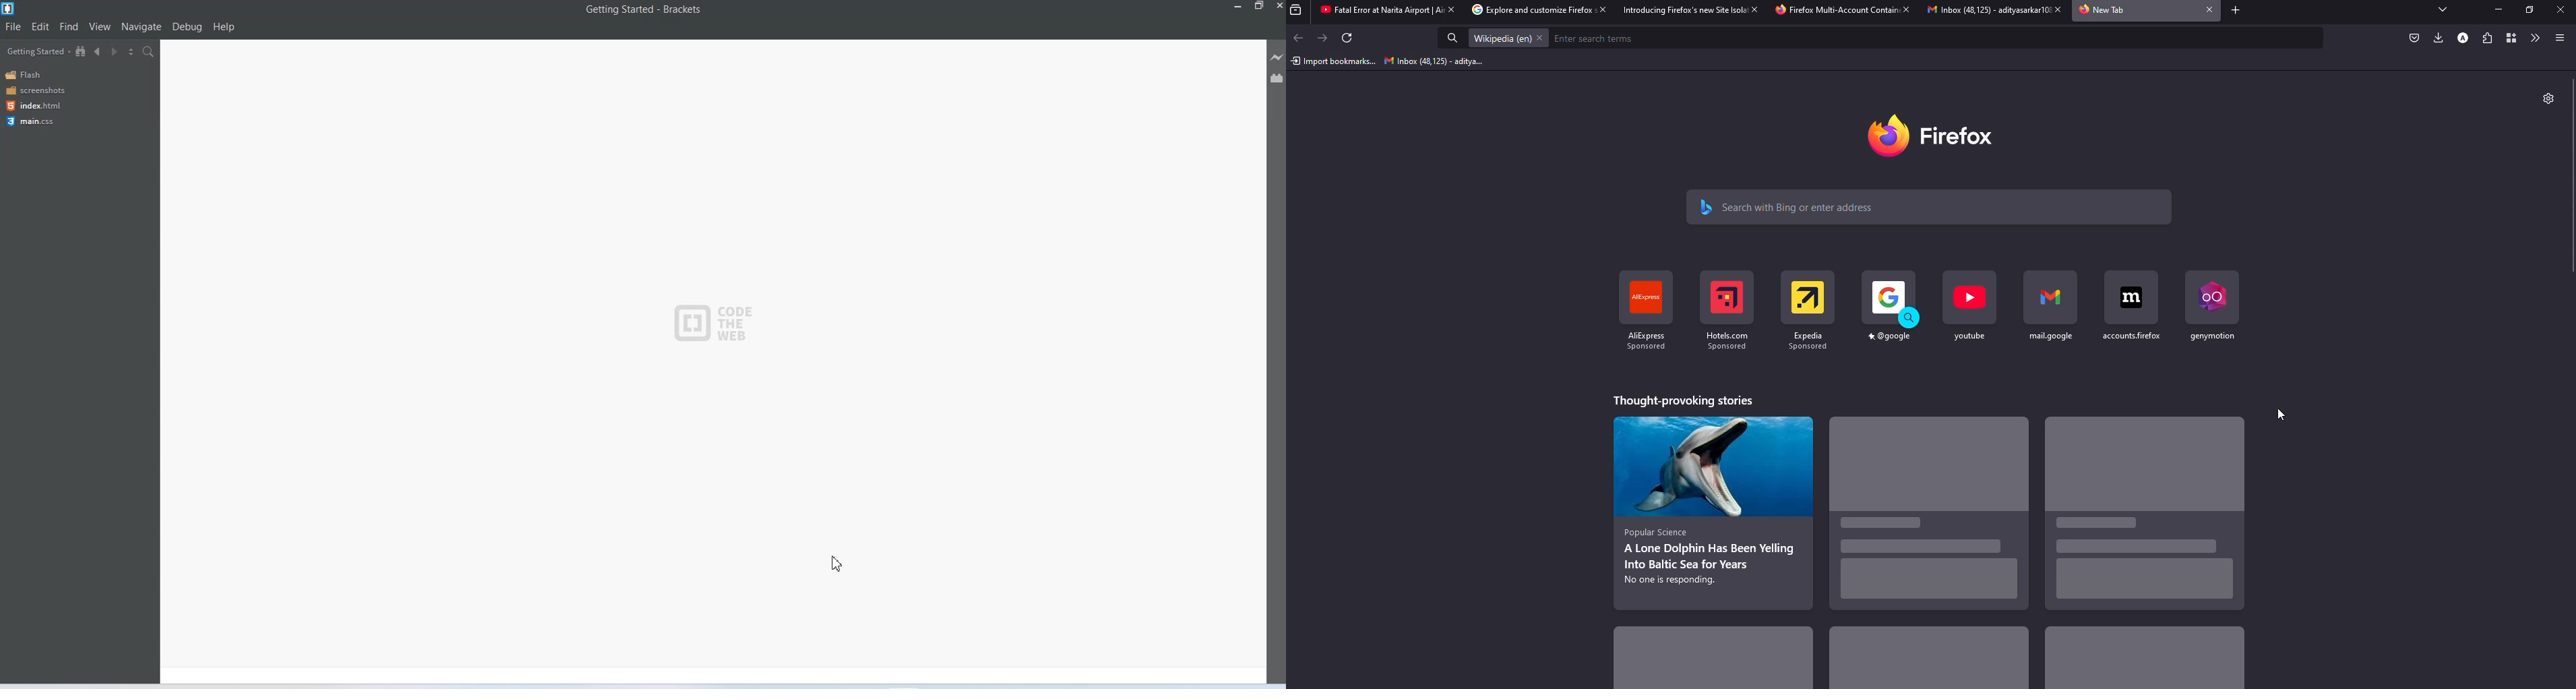 The width and height of the screenshot is (2576, 700). What do you see at coordinates (2494, 9) in the screenshot?
I see `minimize` at bounding box center [2494, 9].